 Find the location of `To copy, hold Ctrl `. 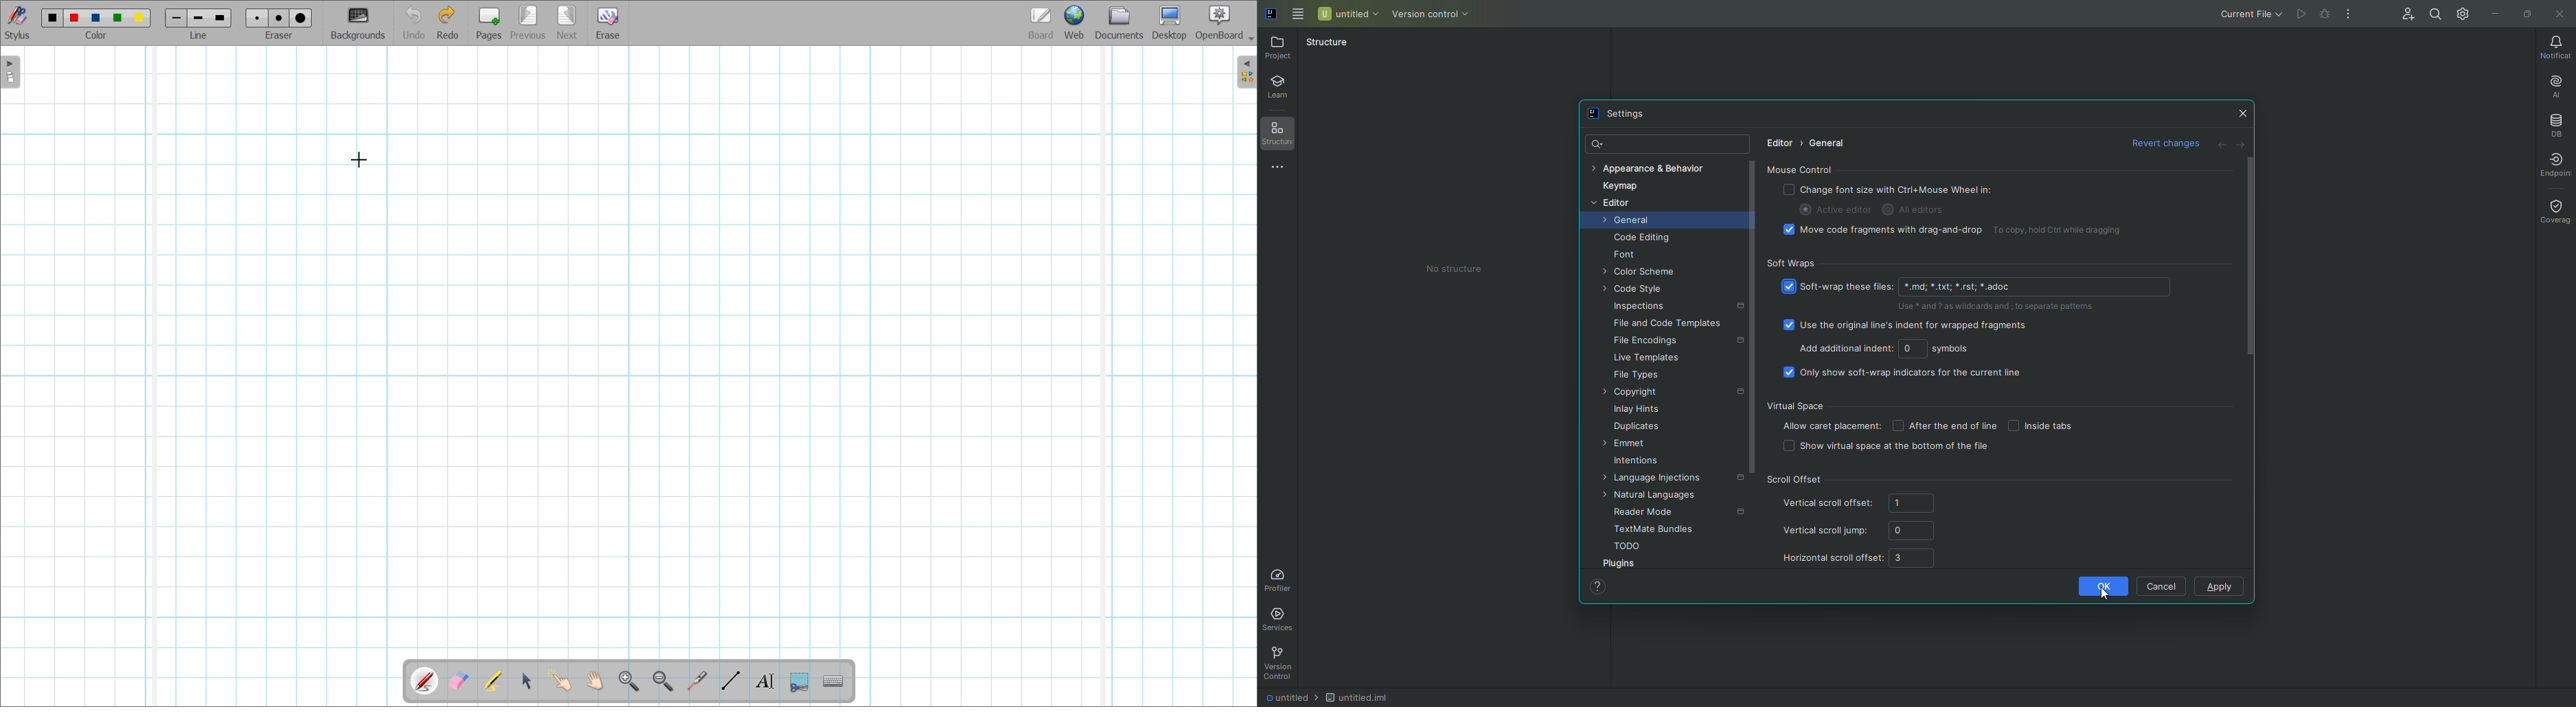

To copy, hold Ctrl  is located at coordinates (2065, 231).